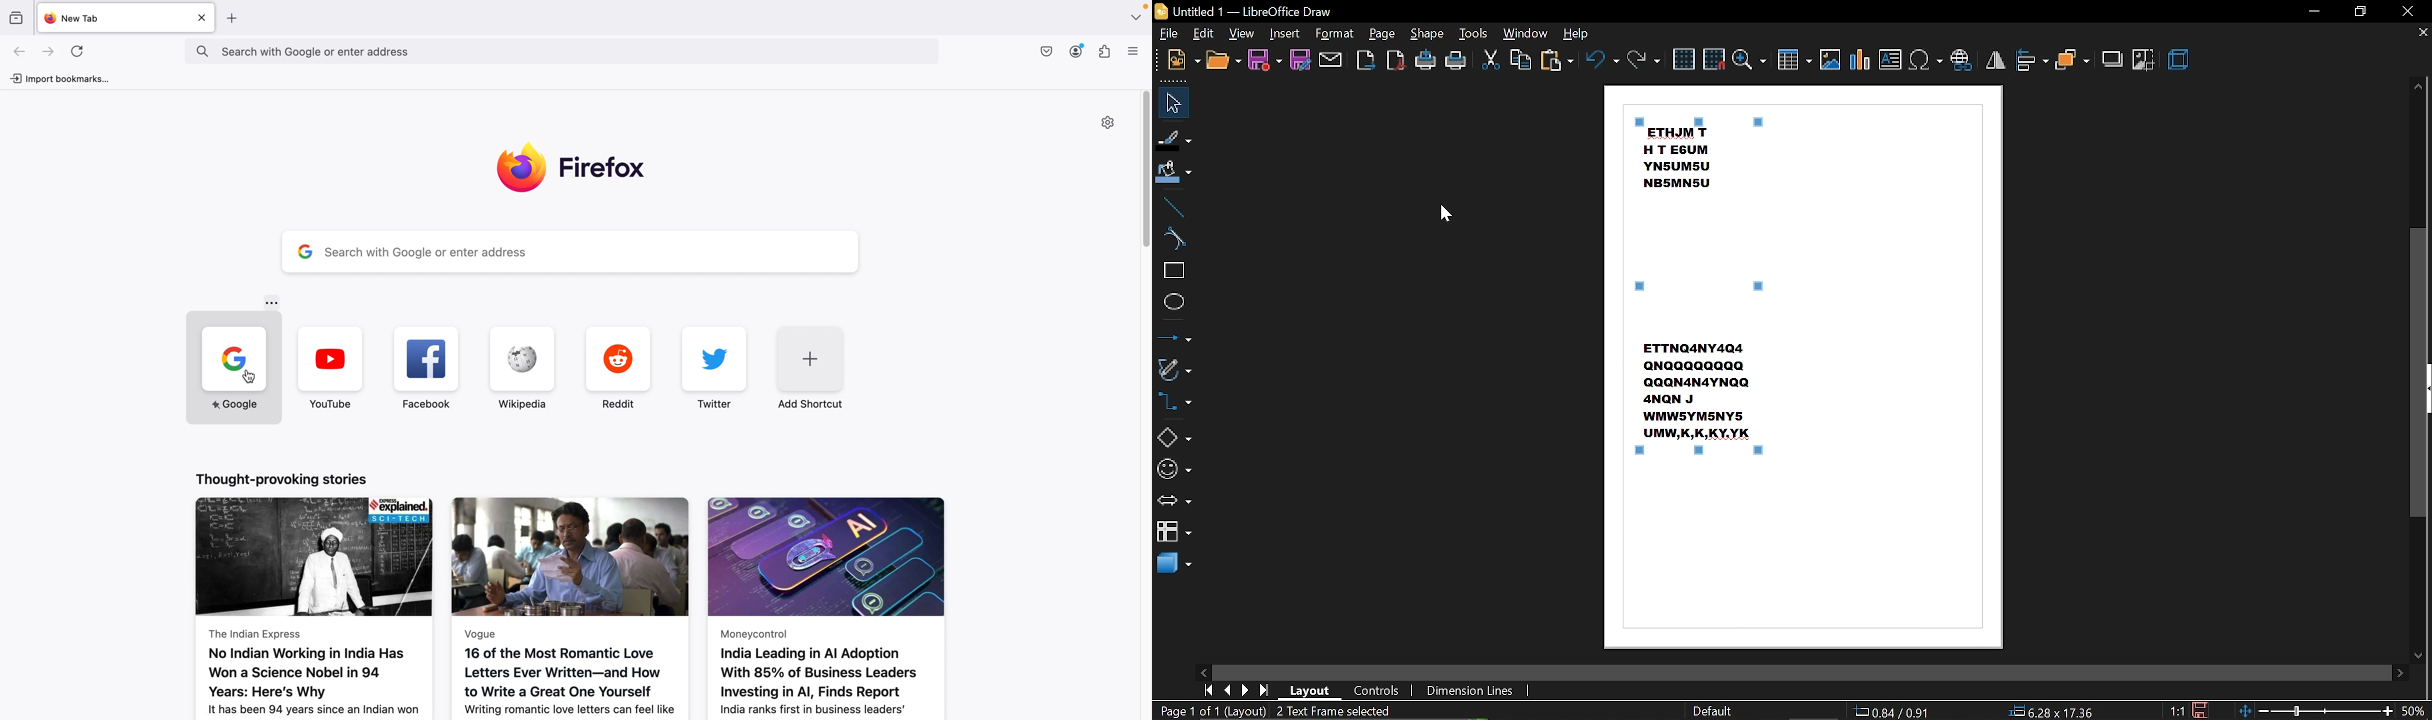  I want to click on symbol shapes, so click(1174, 469).